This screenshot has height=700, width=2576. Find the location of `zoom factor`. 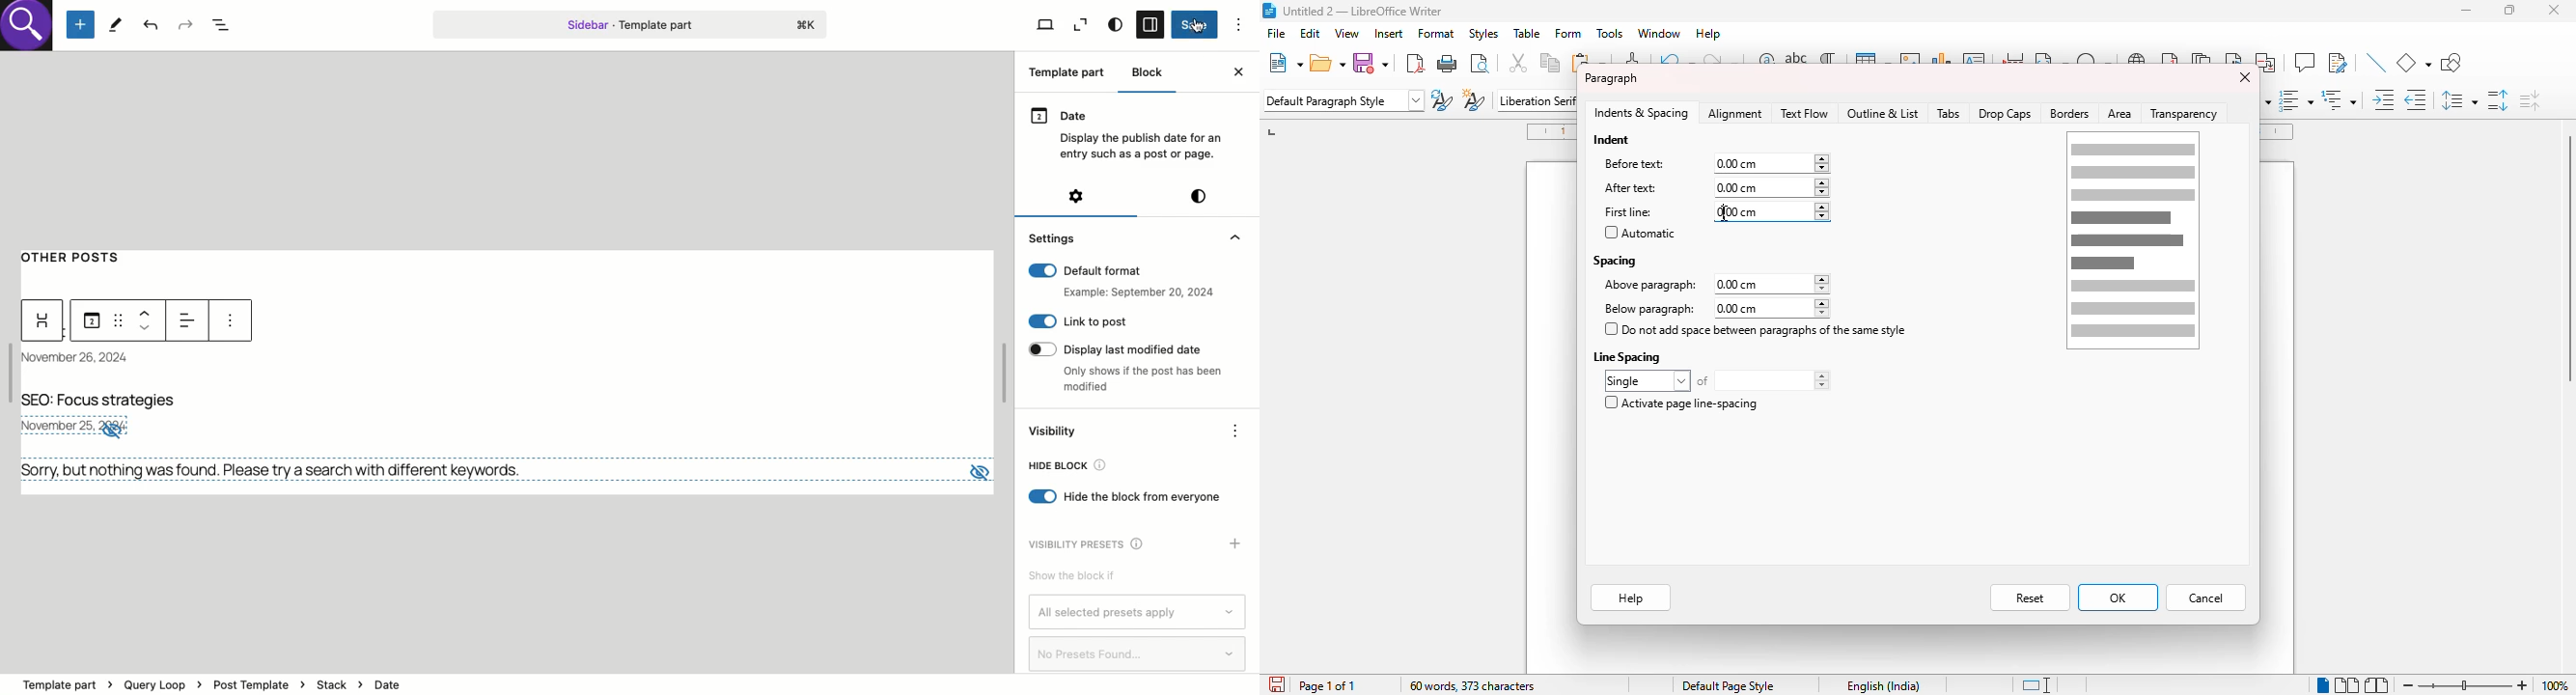

zoom factor is located at coordinates (2555, 685).